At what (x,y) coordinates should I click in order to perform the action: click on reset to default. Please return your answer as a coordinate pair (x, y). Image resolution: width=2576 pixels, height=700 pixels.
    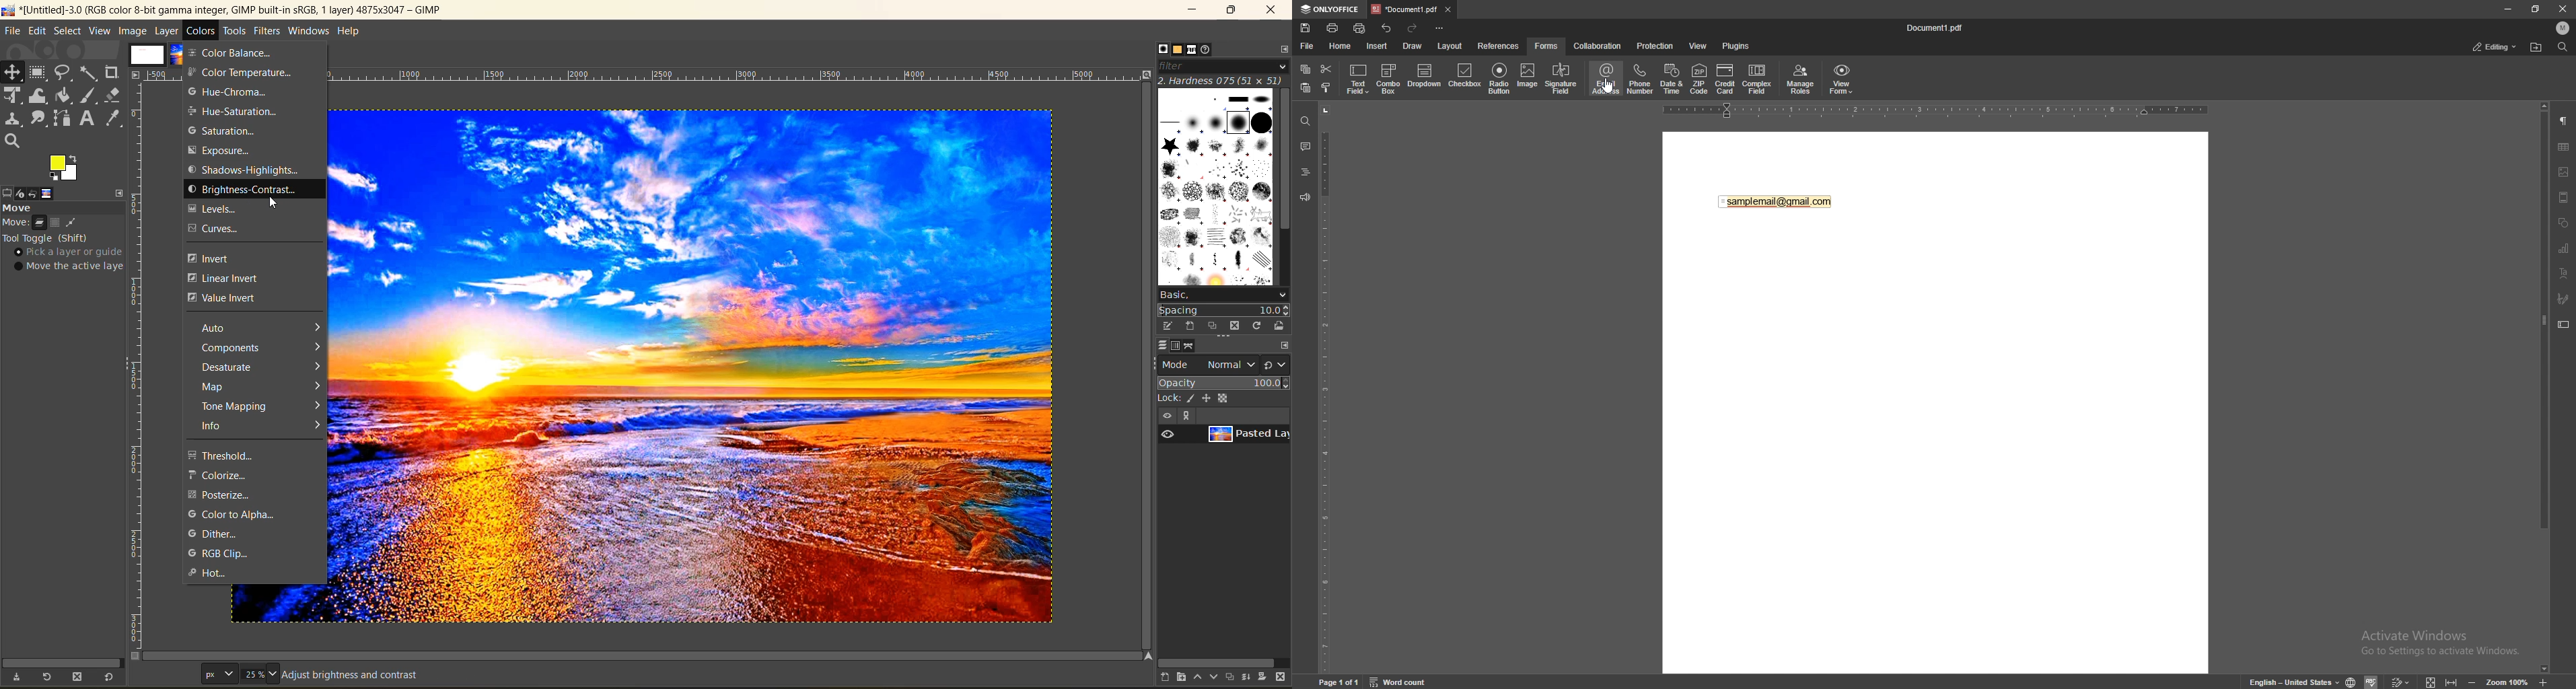
    Looking at the image, I should click on (109, 676).